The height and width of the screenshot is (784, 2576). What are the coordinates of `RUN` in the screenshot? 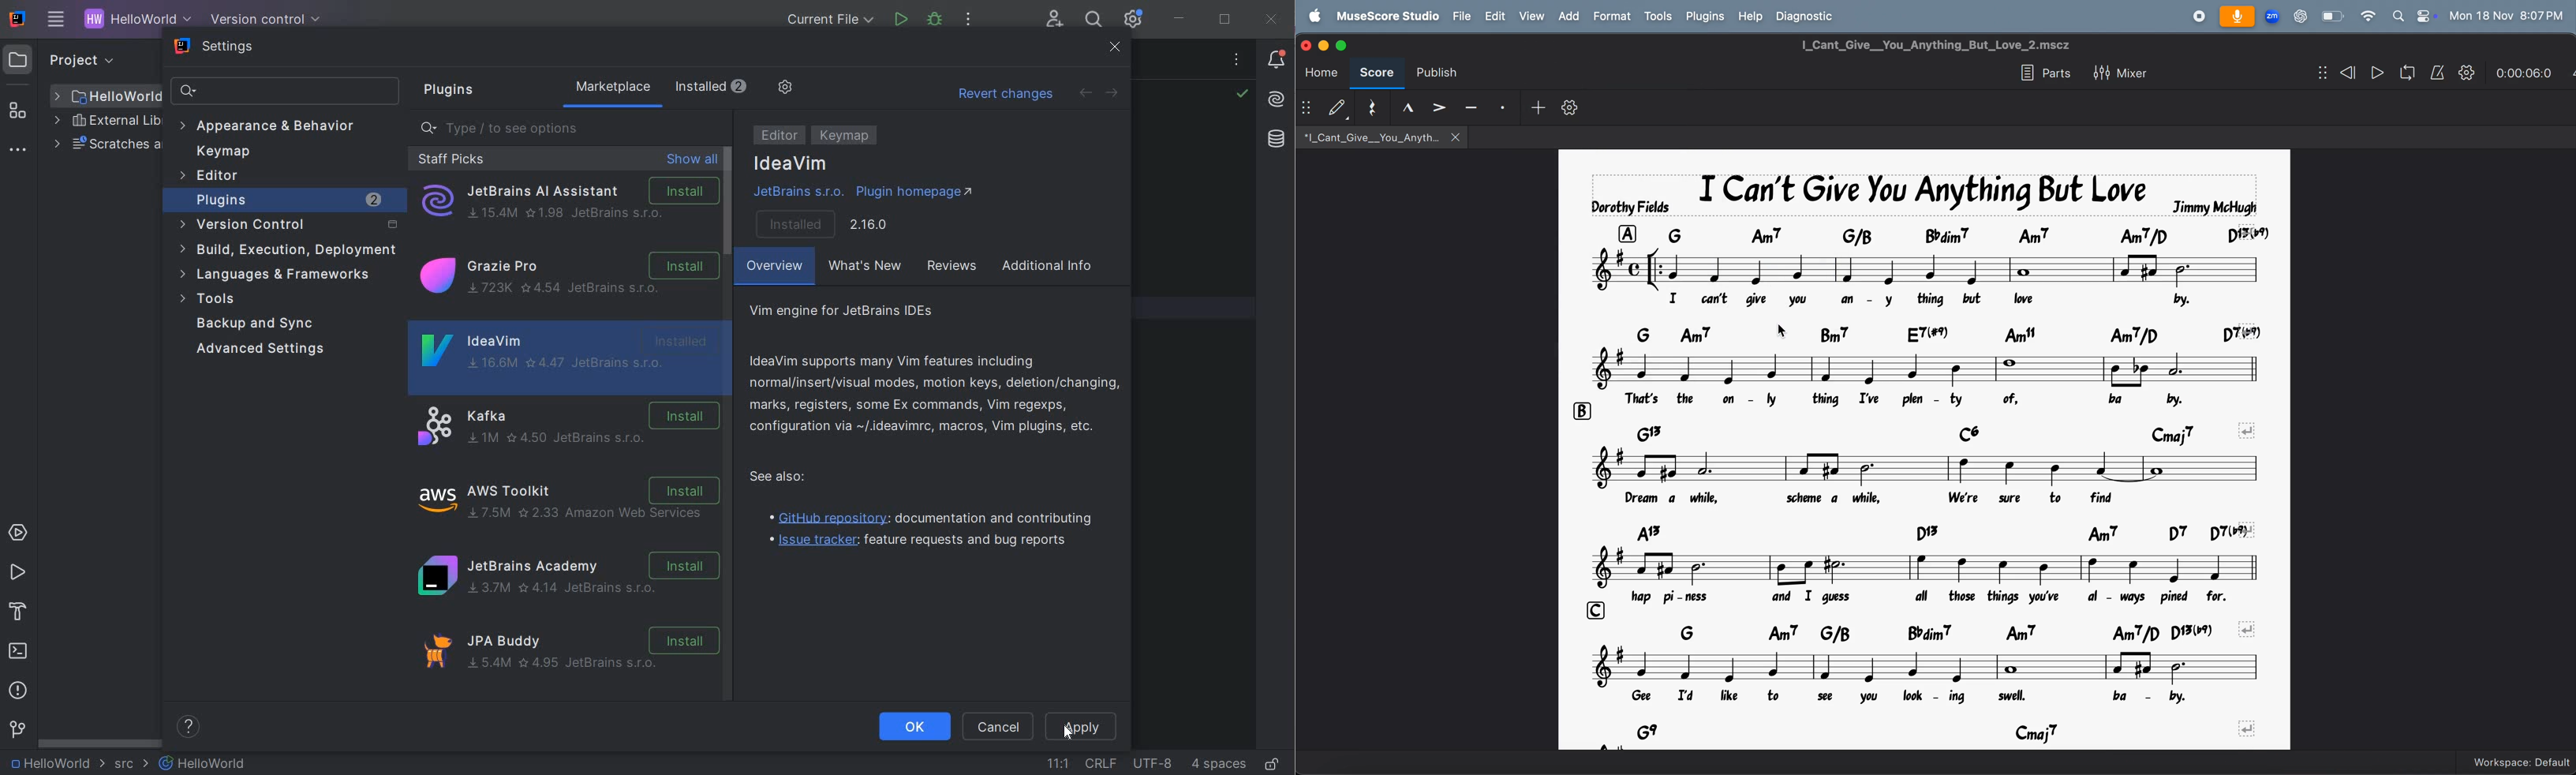 It's located at (17, 573).